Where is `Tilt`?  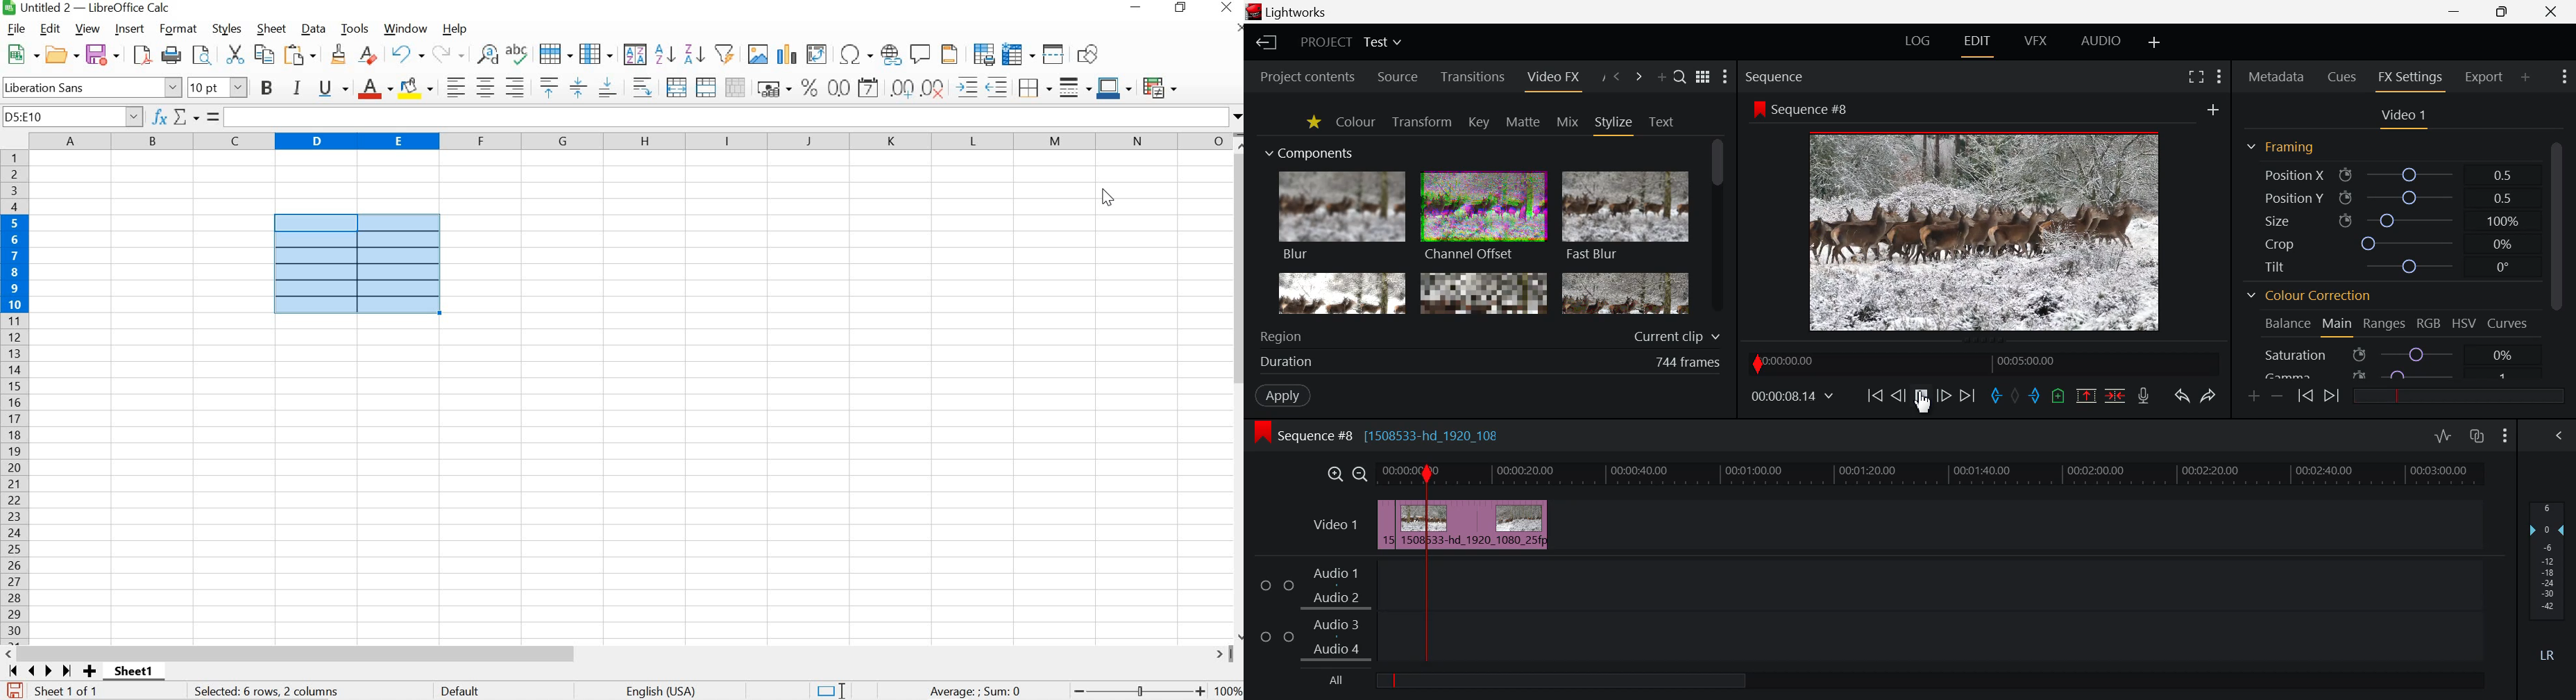 Tilt is located at coordinates (2385, 267).